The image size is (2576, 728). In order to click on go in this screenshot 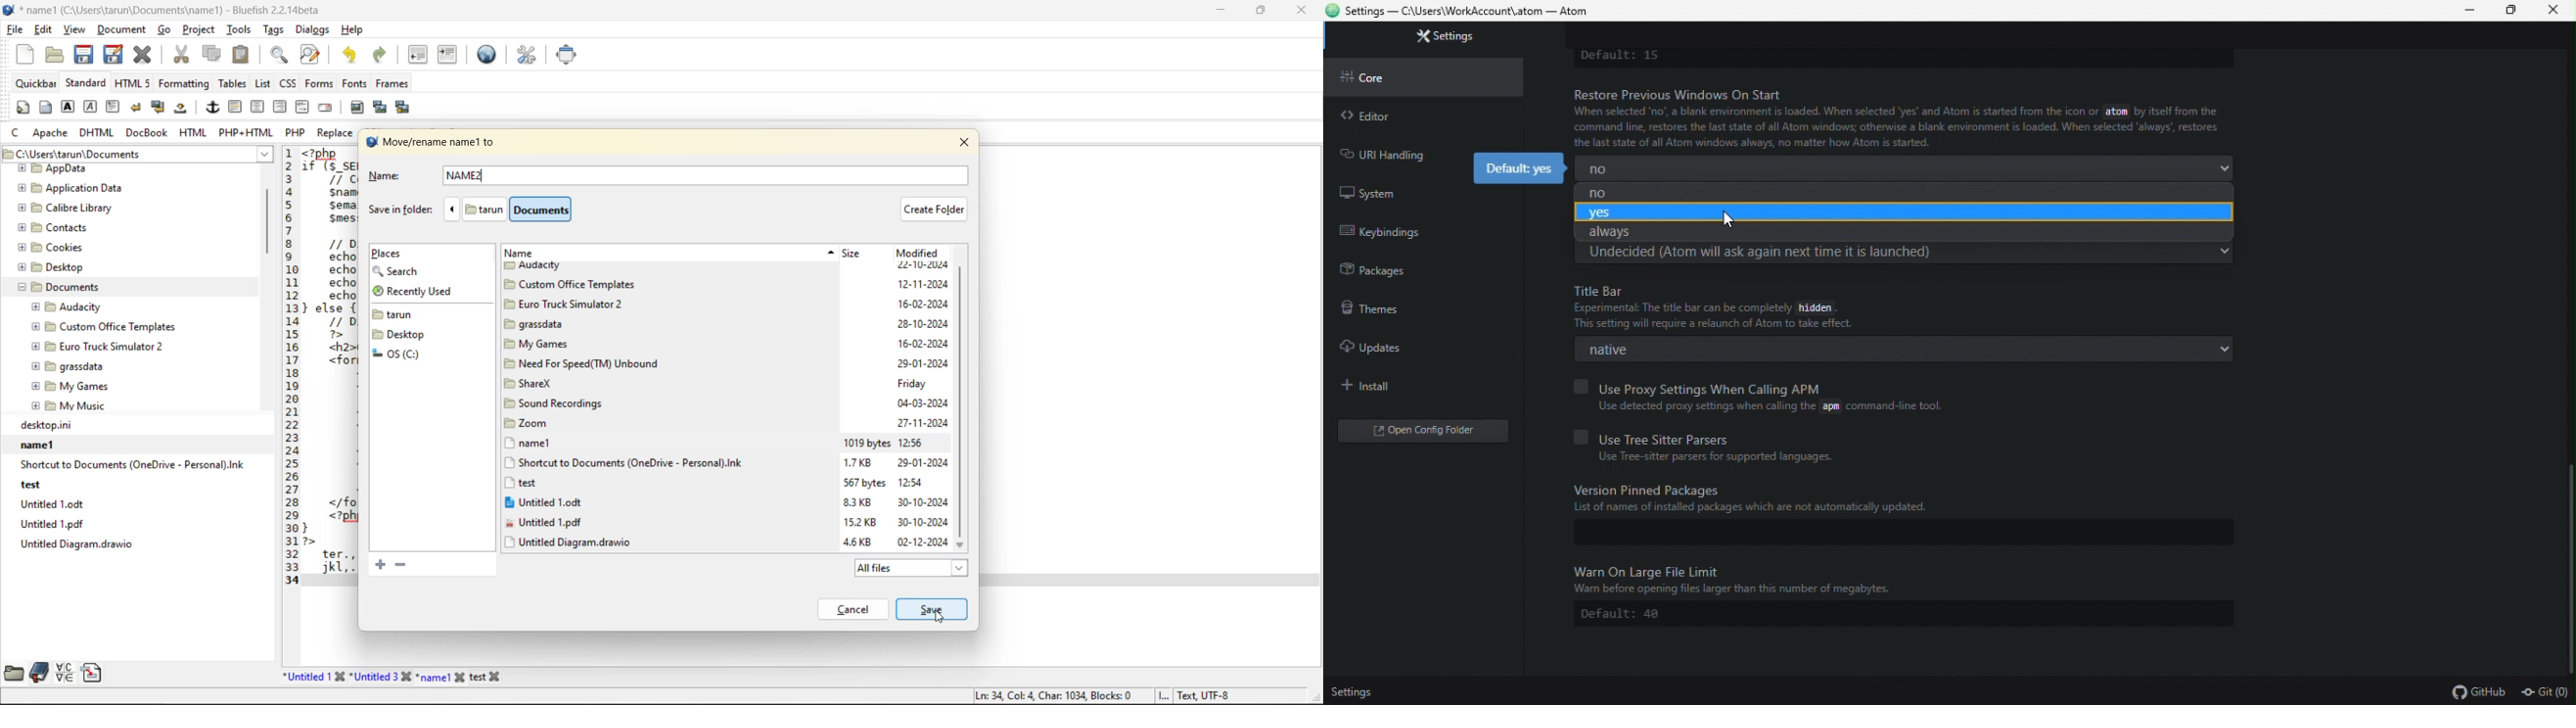, I will do `click(164, 30)`.